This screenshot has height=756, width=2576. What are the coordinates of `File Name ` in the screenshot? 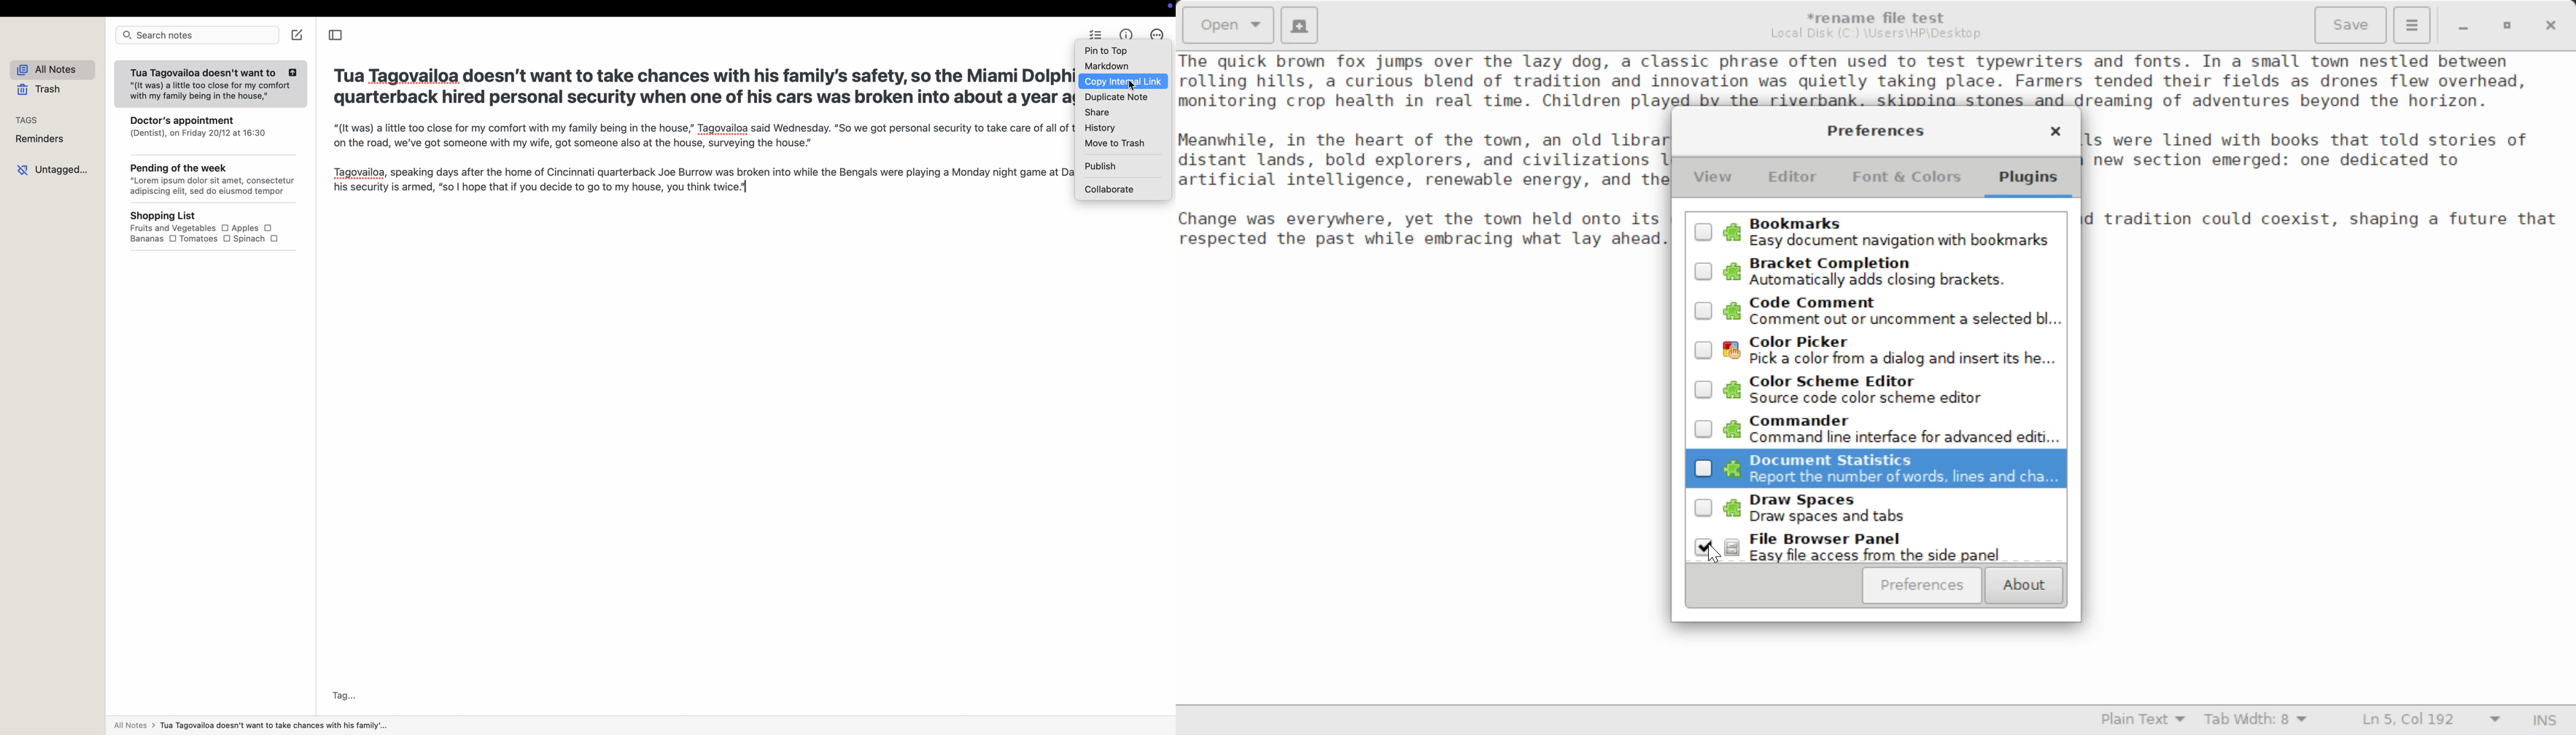 It's located at (1880, 15).